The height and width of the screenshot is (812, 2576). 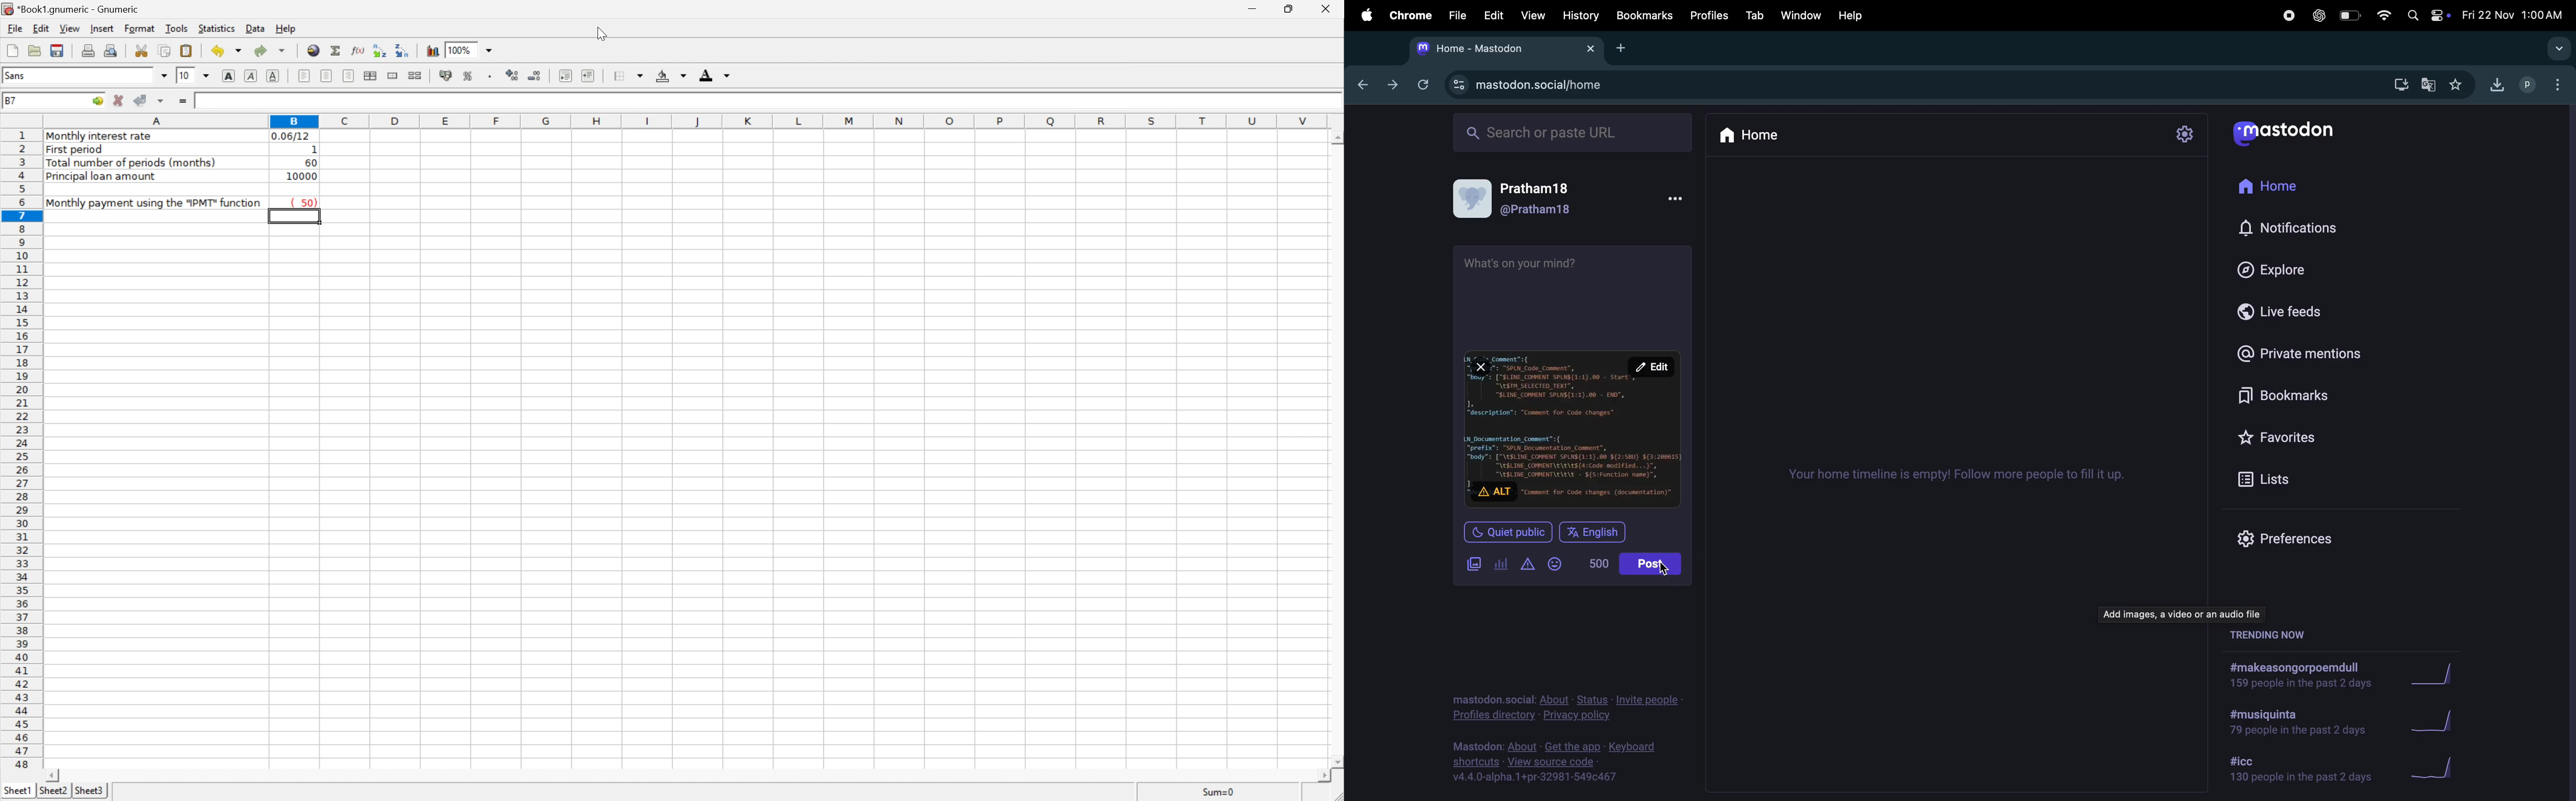 What do you see at coordinates (1571, 430) in the screenshot?
I see `image` at bounding box center [1571, 430].